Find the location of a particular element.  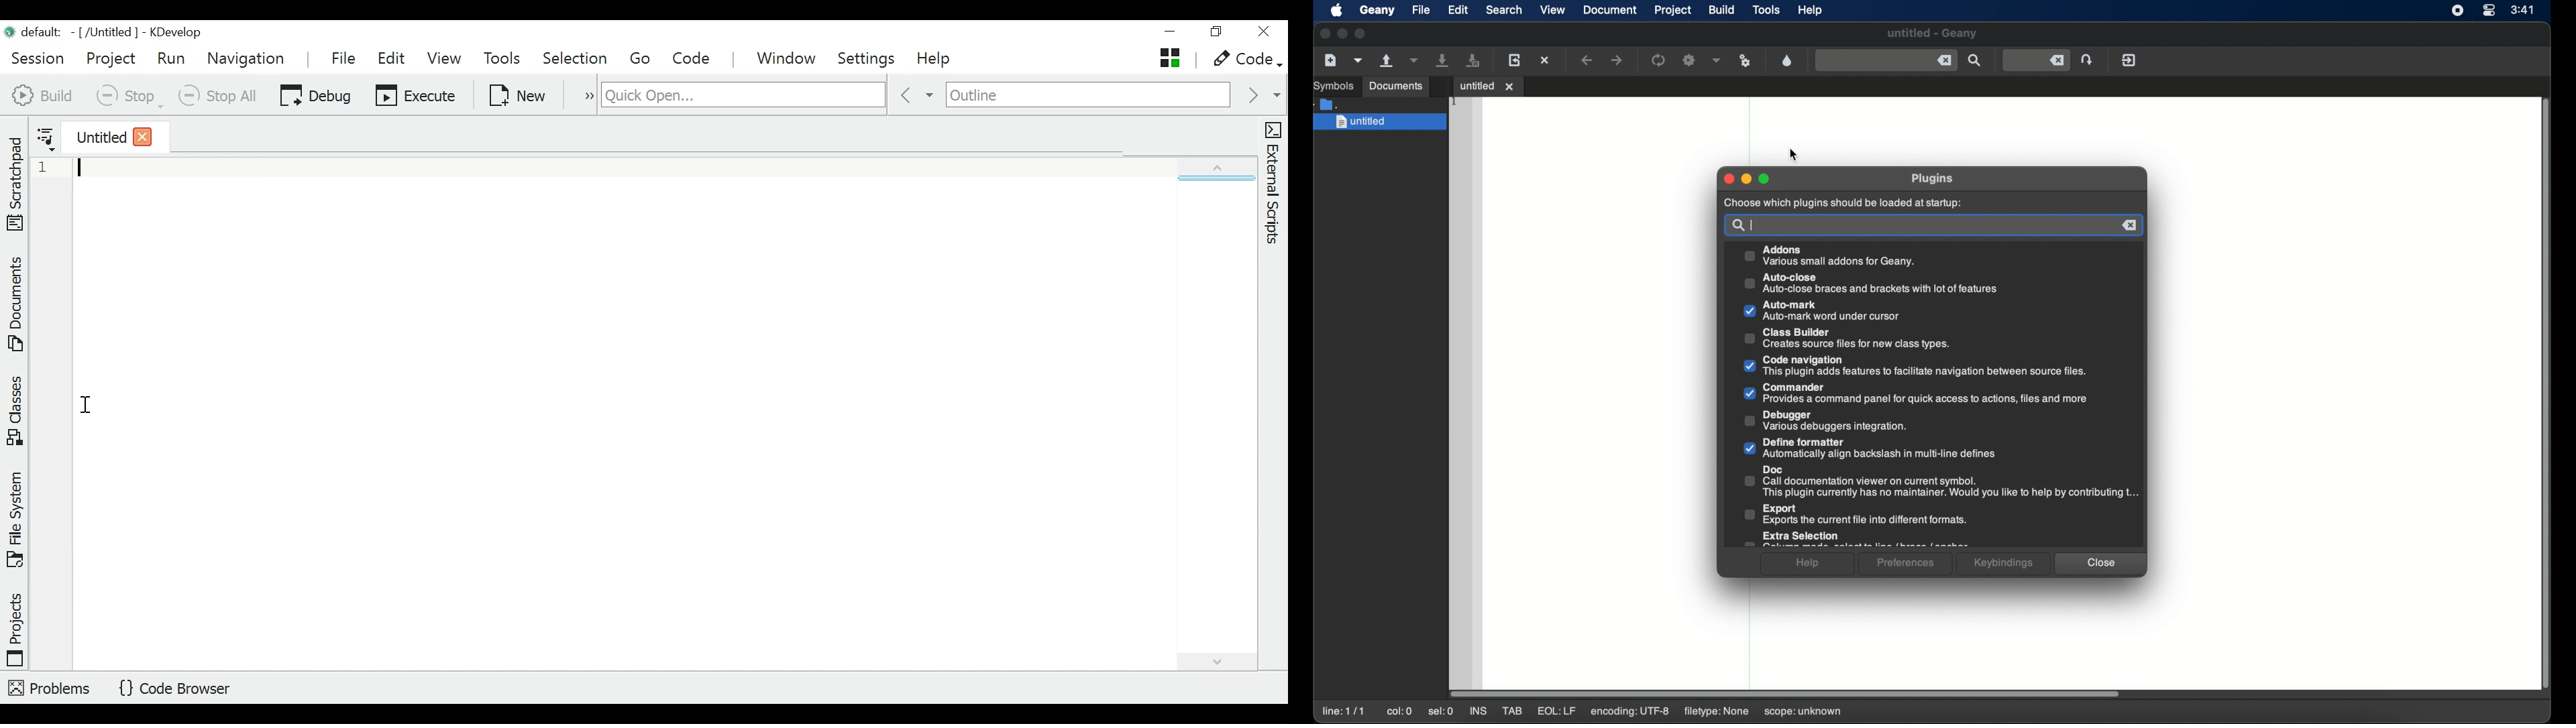

Navigation is located at coordinates (247, 60).